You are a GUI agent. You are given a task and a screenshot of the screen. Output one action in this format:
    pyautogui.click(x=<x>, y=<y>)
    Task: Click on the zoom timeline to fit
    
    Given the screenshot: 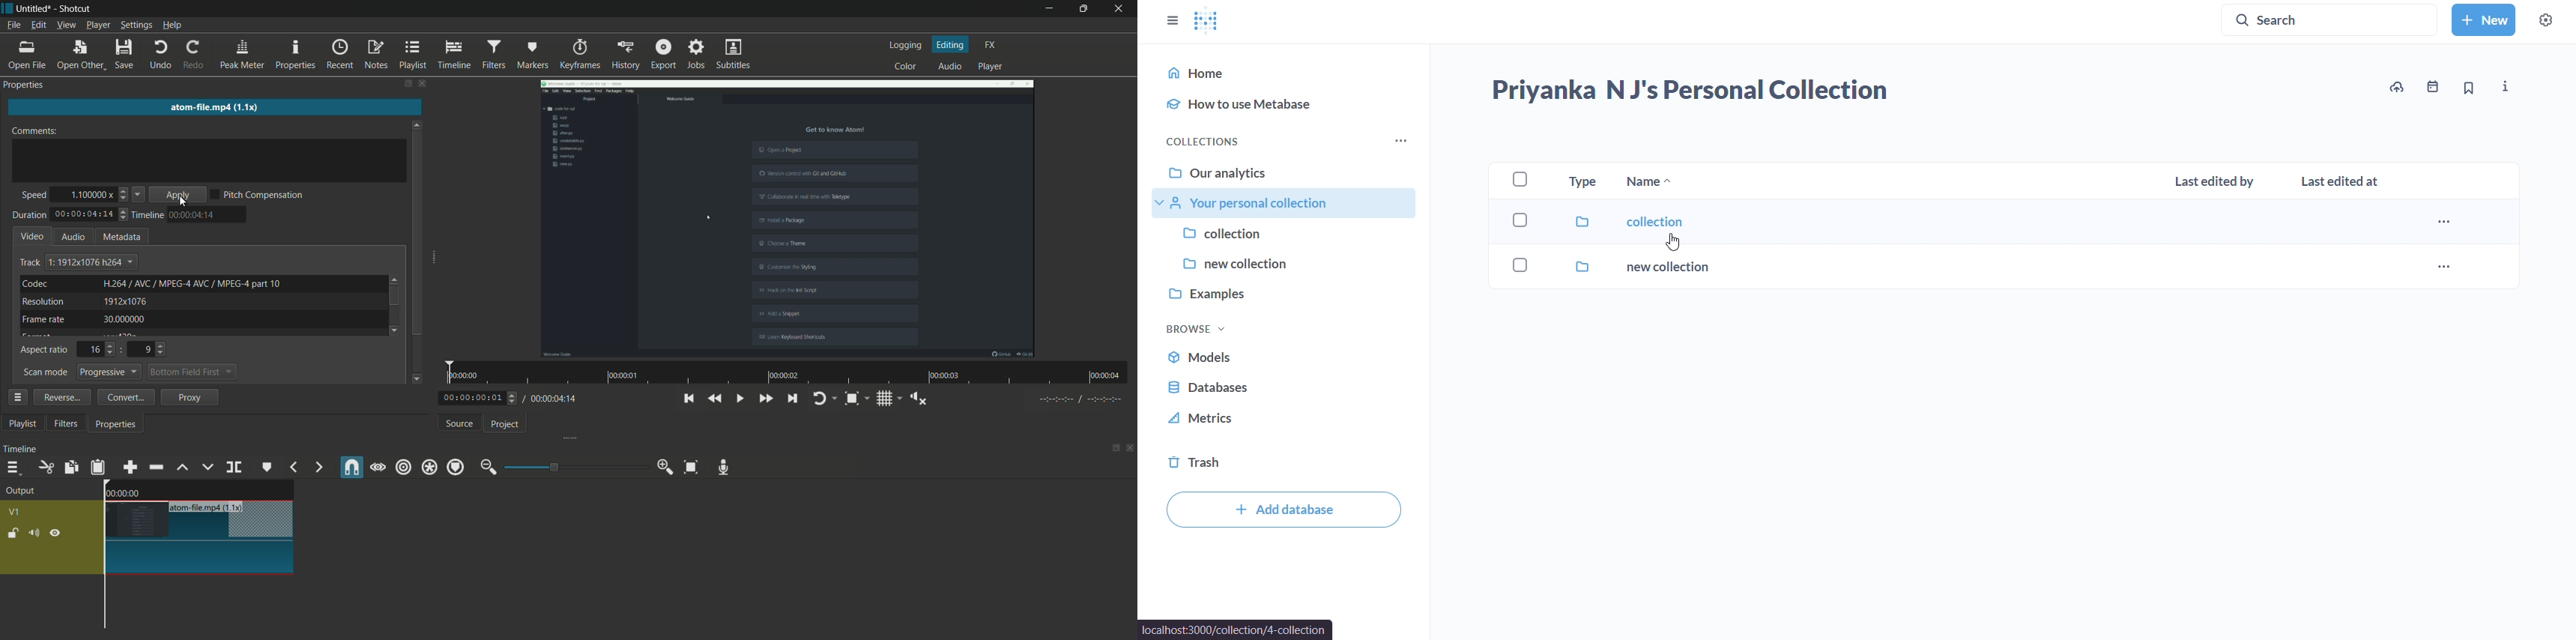 What is the action you would take?
    pyautogui.click(x=691, y=468)
    